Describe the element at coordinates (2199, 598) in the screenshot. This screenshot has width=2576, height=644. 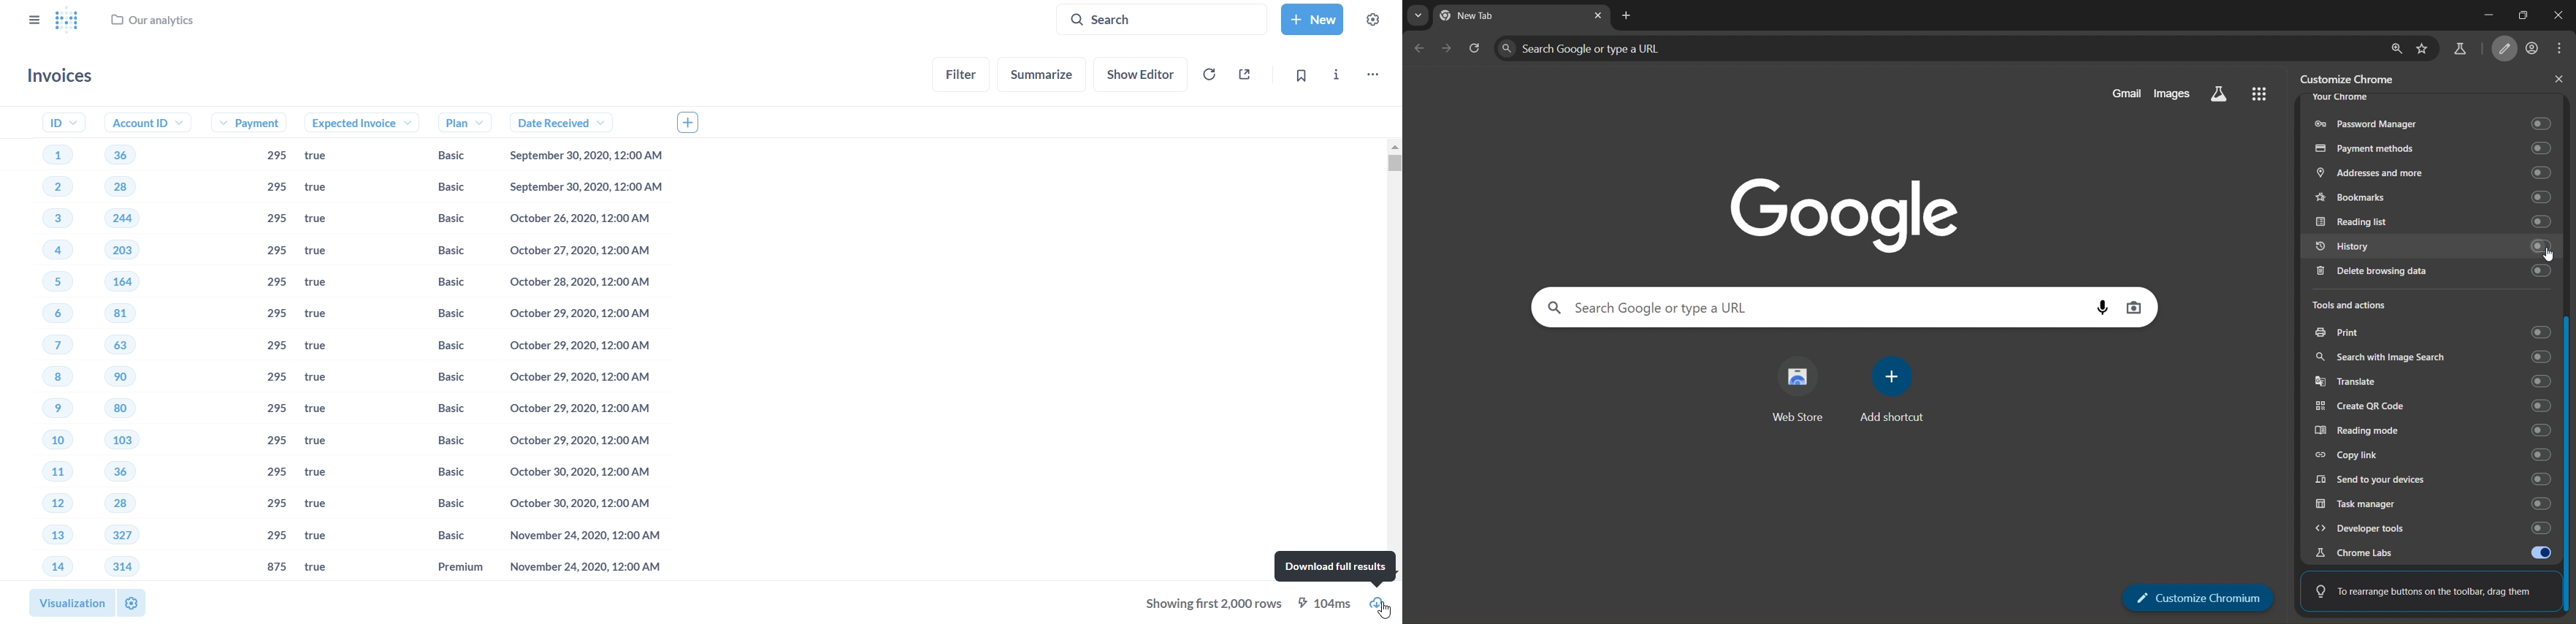
I see `customize chromium` at that location.